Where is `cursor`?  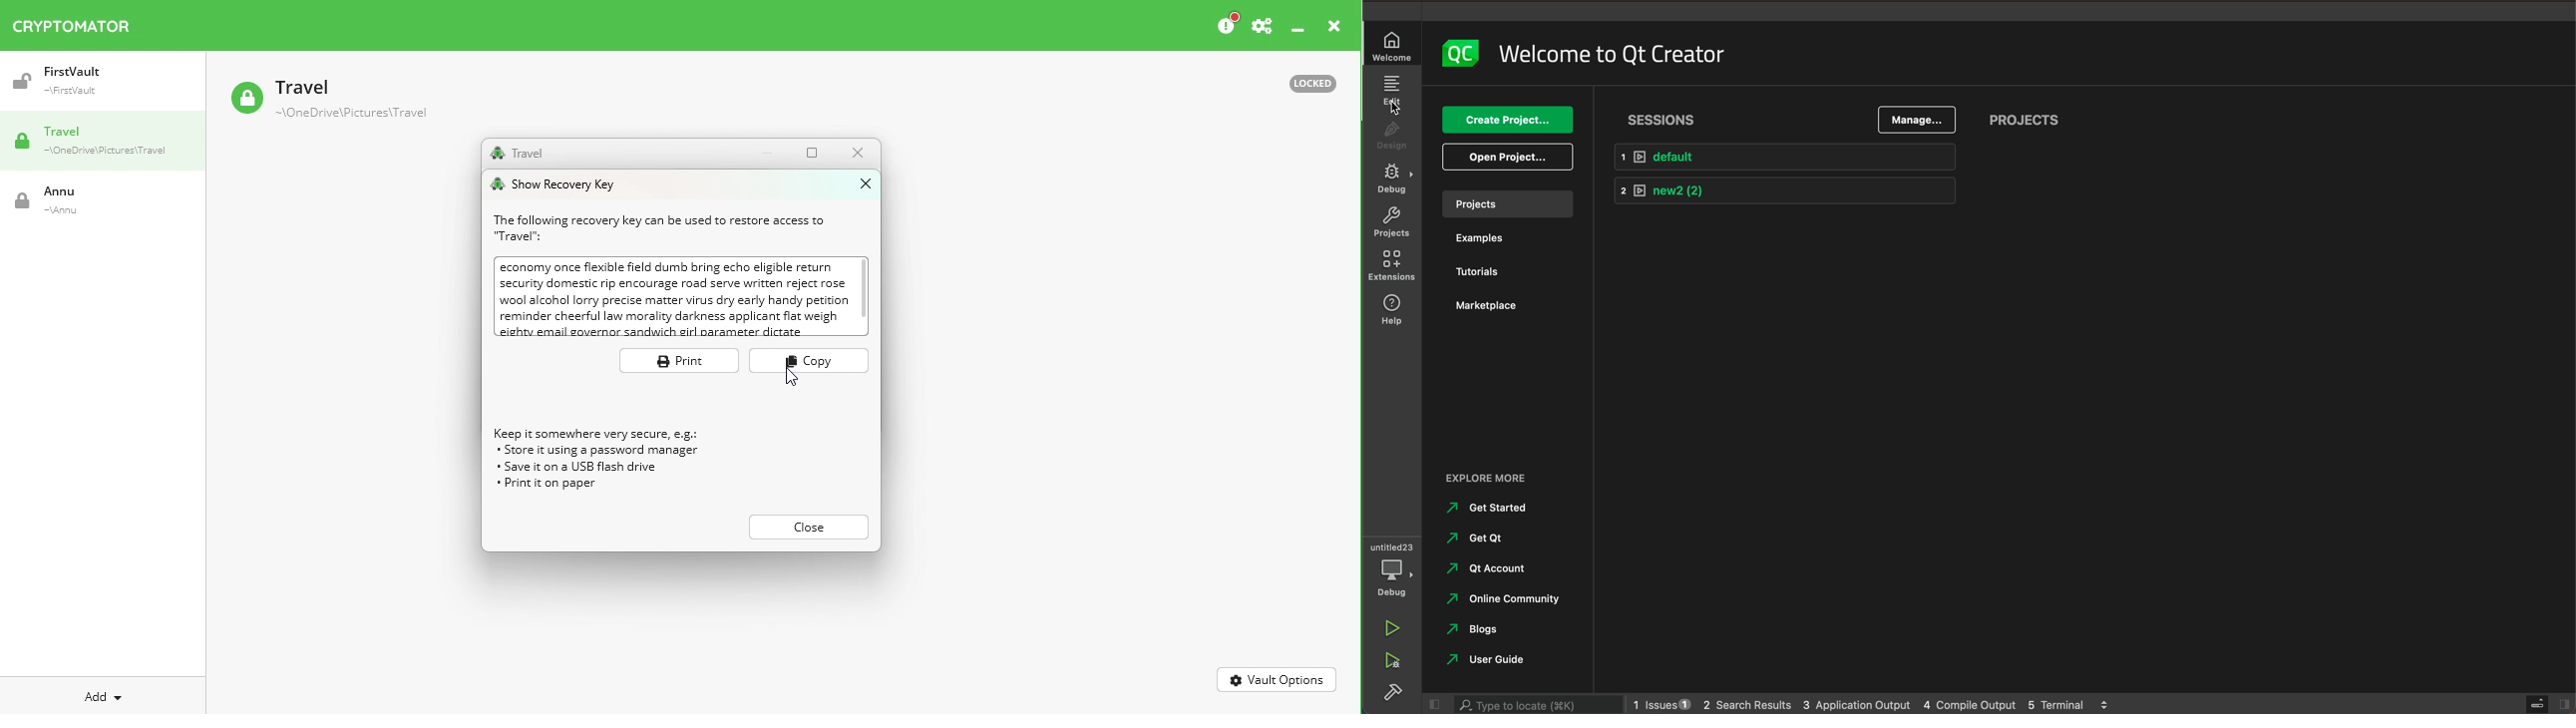 cursor is located at coordinates (1393, 107).